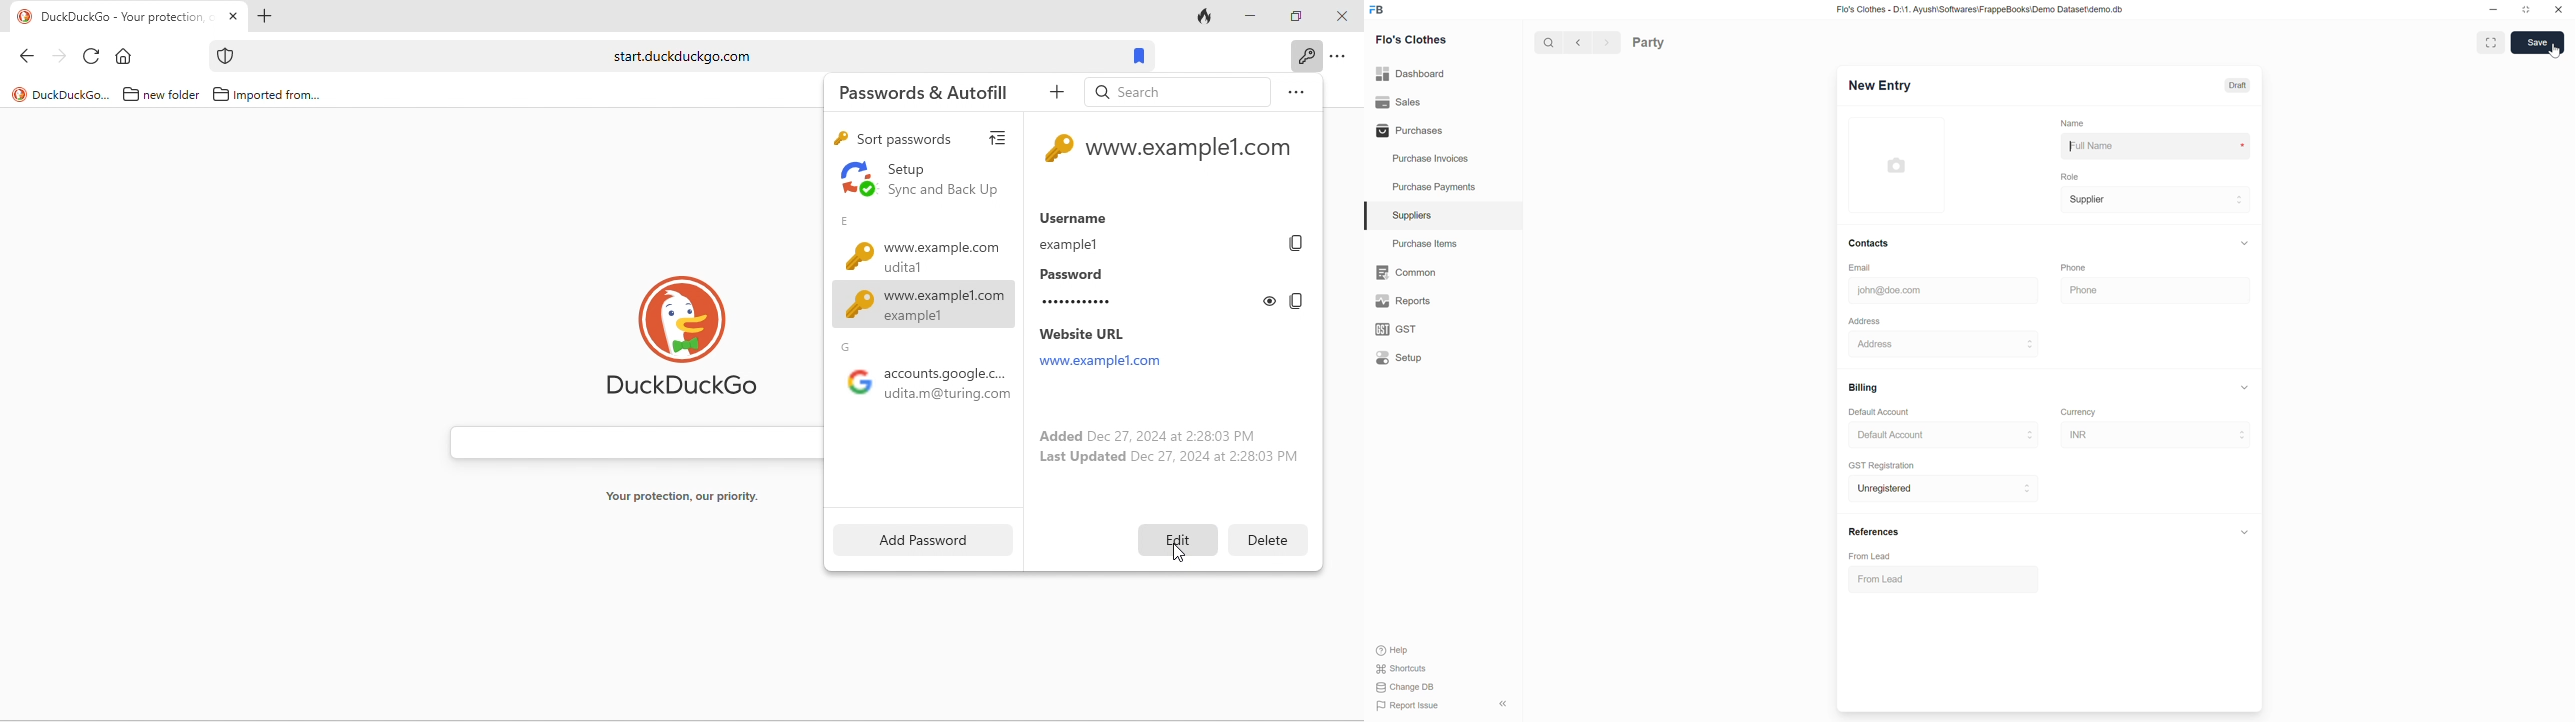 Image resolution: width=2576 pixels, height=728 pixels. What do you see at coordinates (1407, 687) in the screenshot?
I see `Change DB` at bounding box center [1407, 687].